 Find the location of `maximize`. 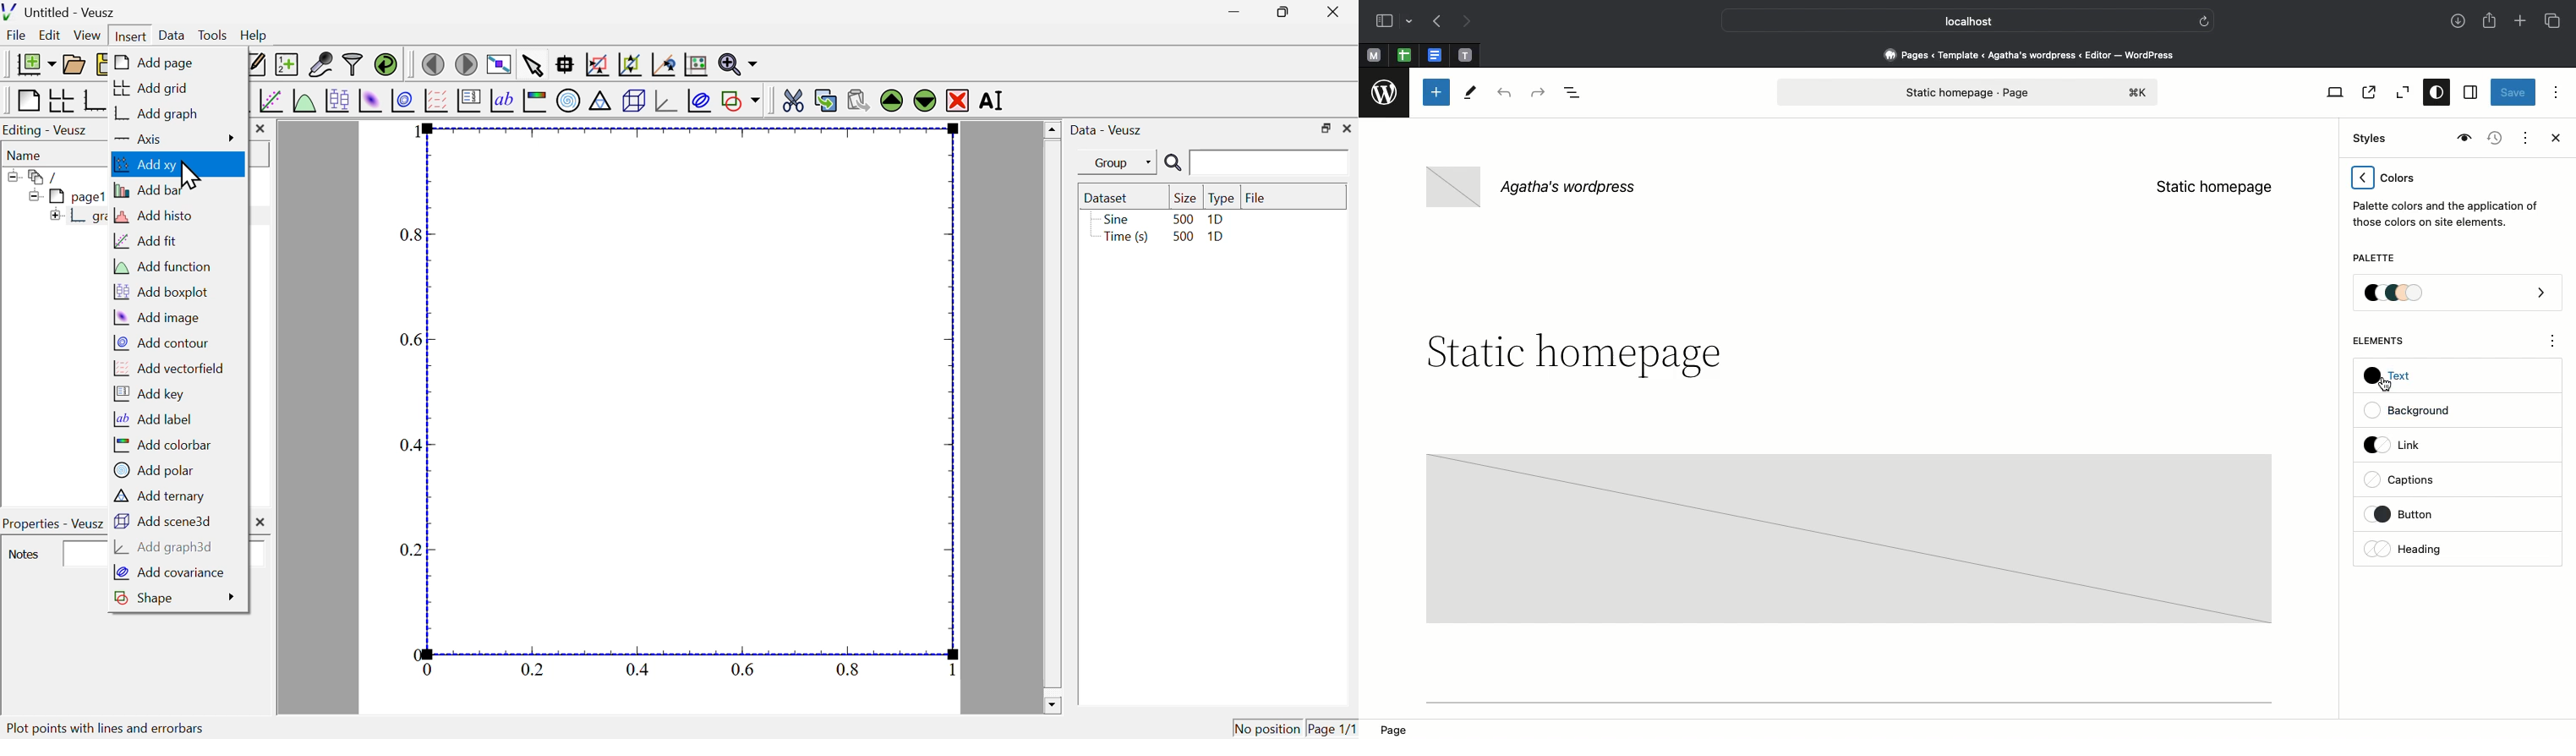

maximize is located at coordinates (1324, 127).